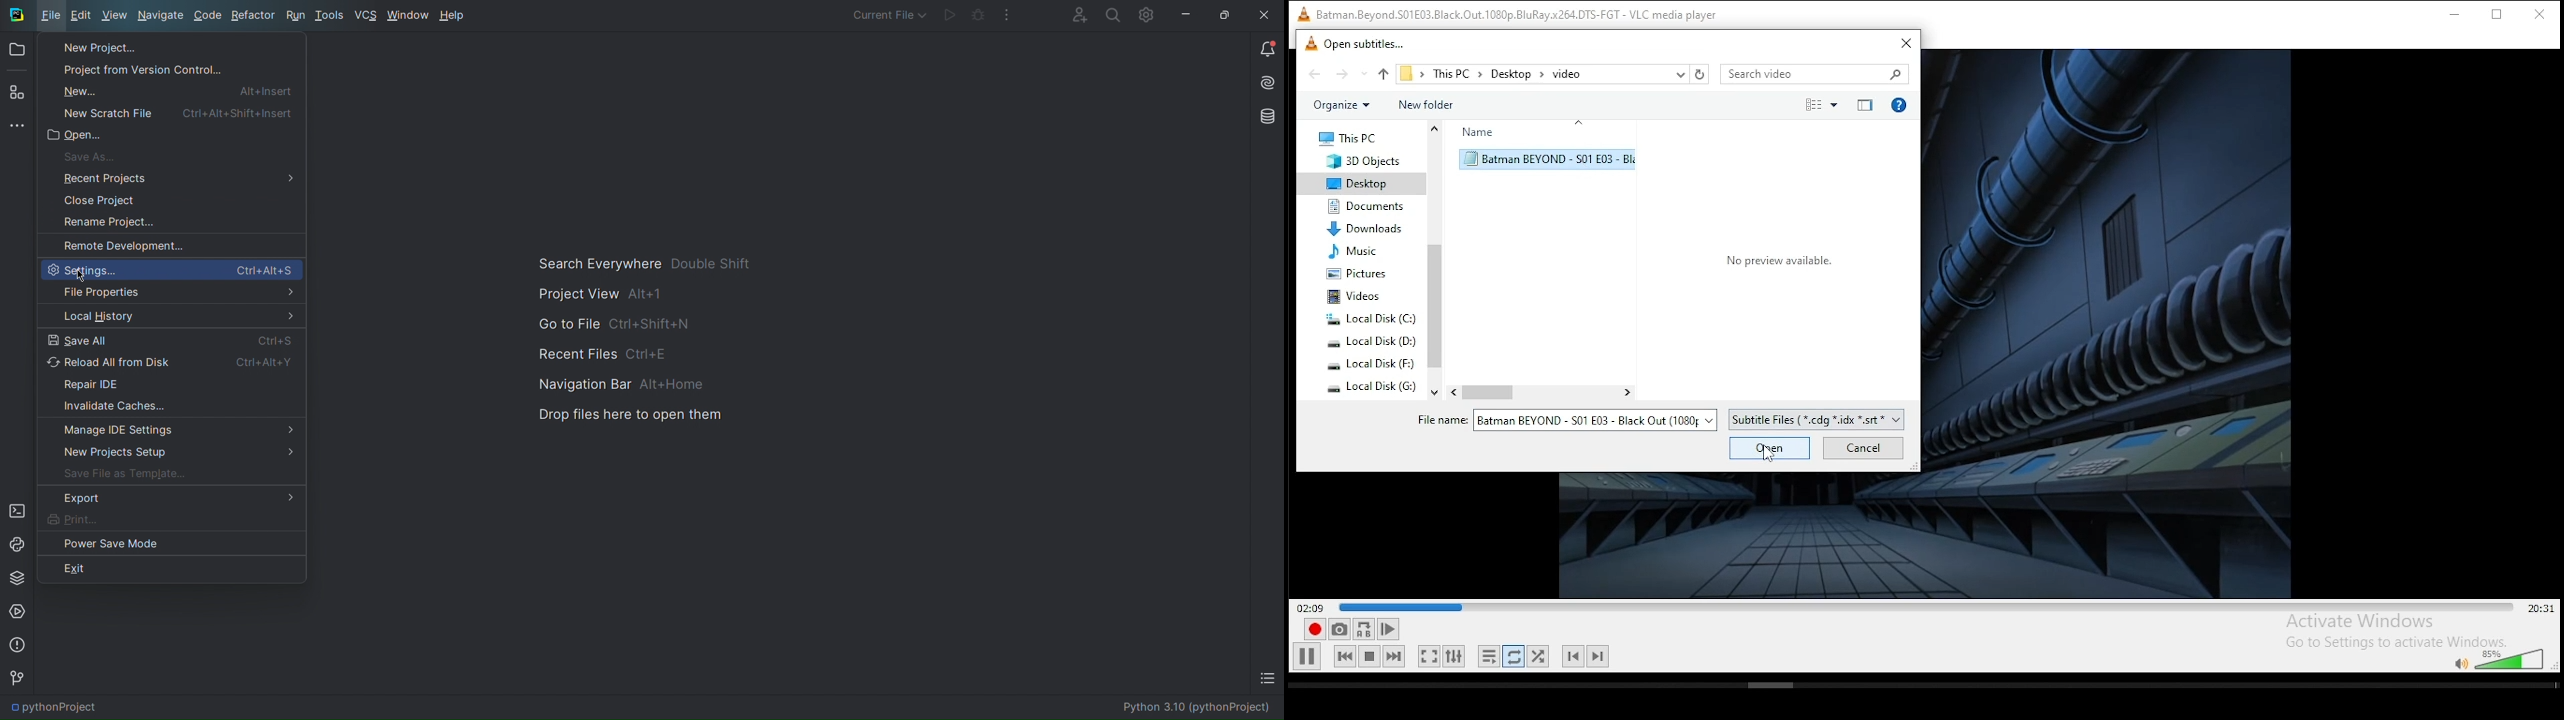 The image size is (2576, 728). Describe the element at coordinates (1370, 320) in the screenshot. I see `system drive 1` at that location.